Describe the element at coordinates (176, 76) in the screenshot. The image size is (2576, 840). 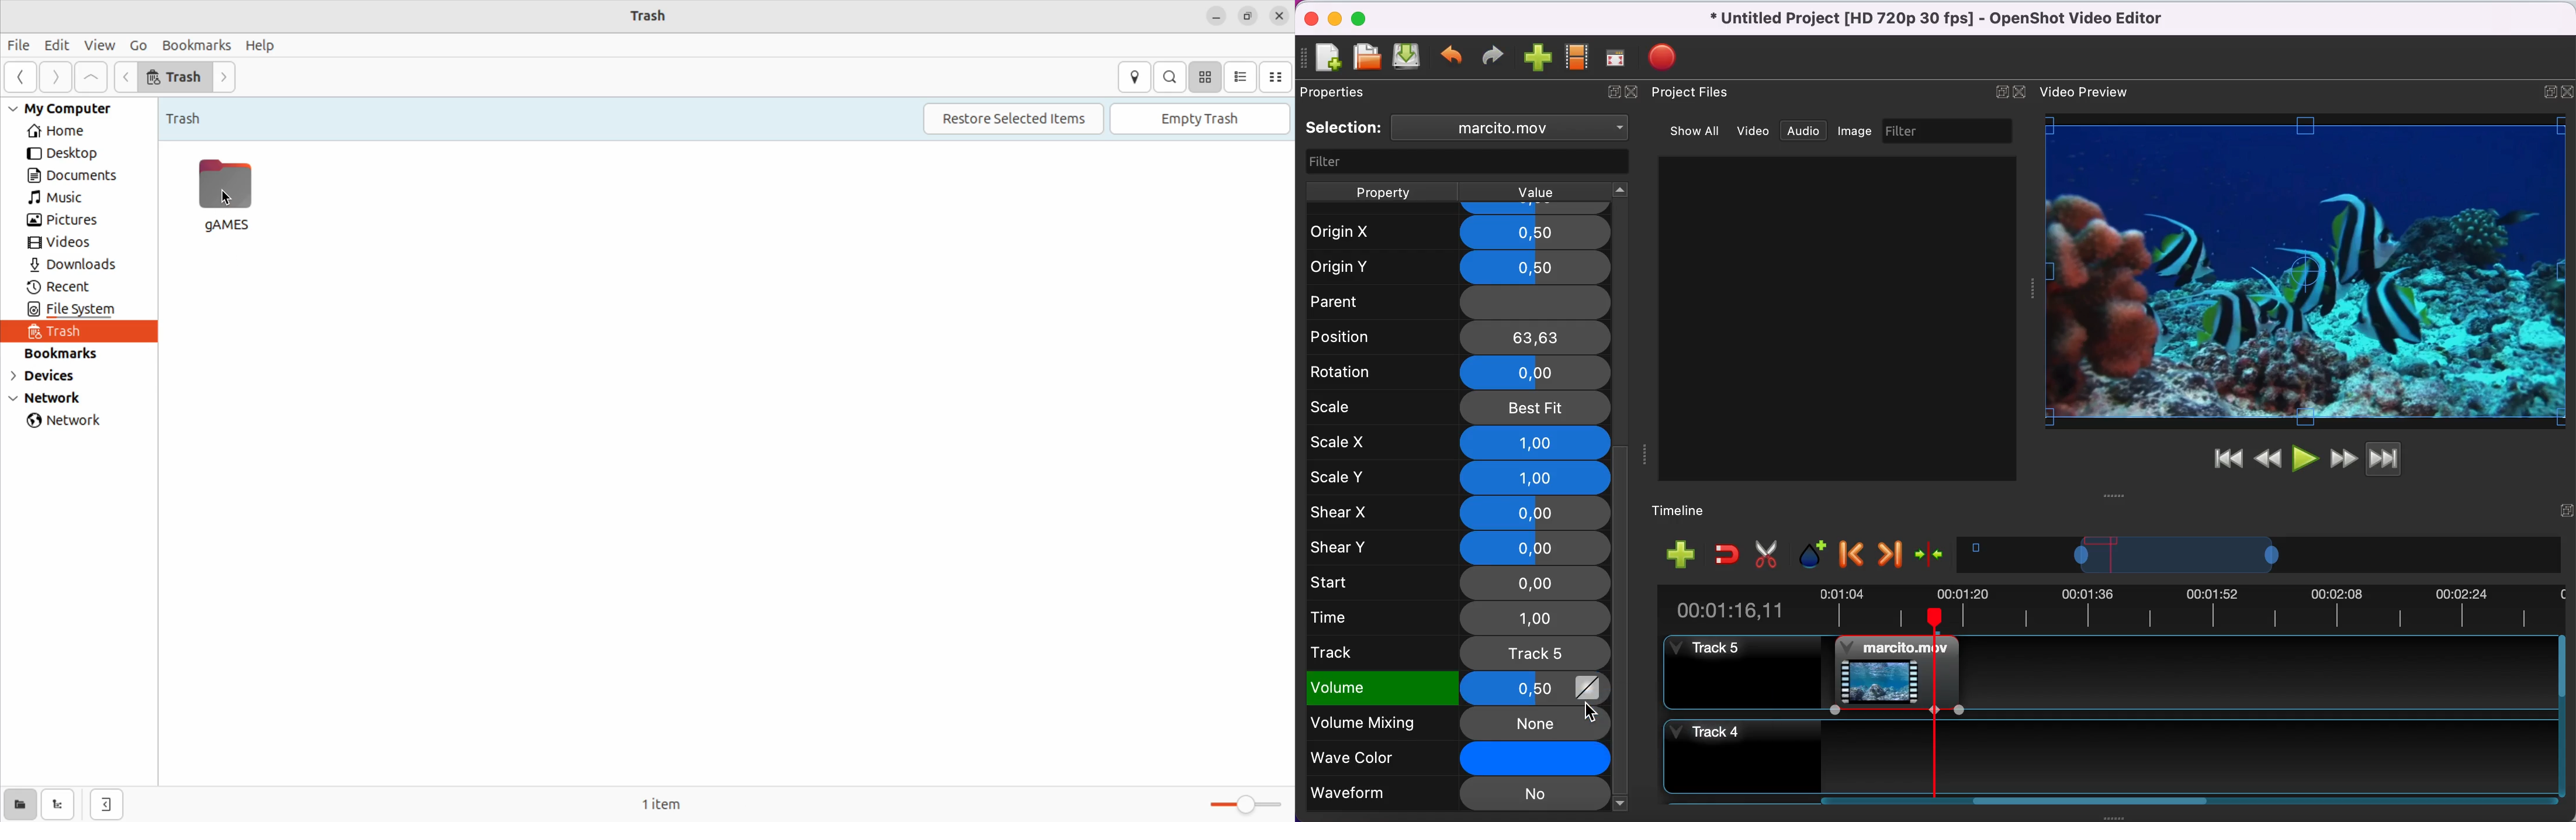
I see `trash` at that location.